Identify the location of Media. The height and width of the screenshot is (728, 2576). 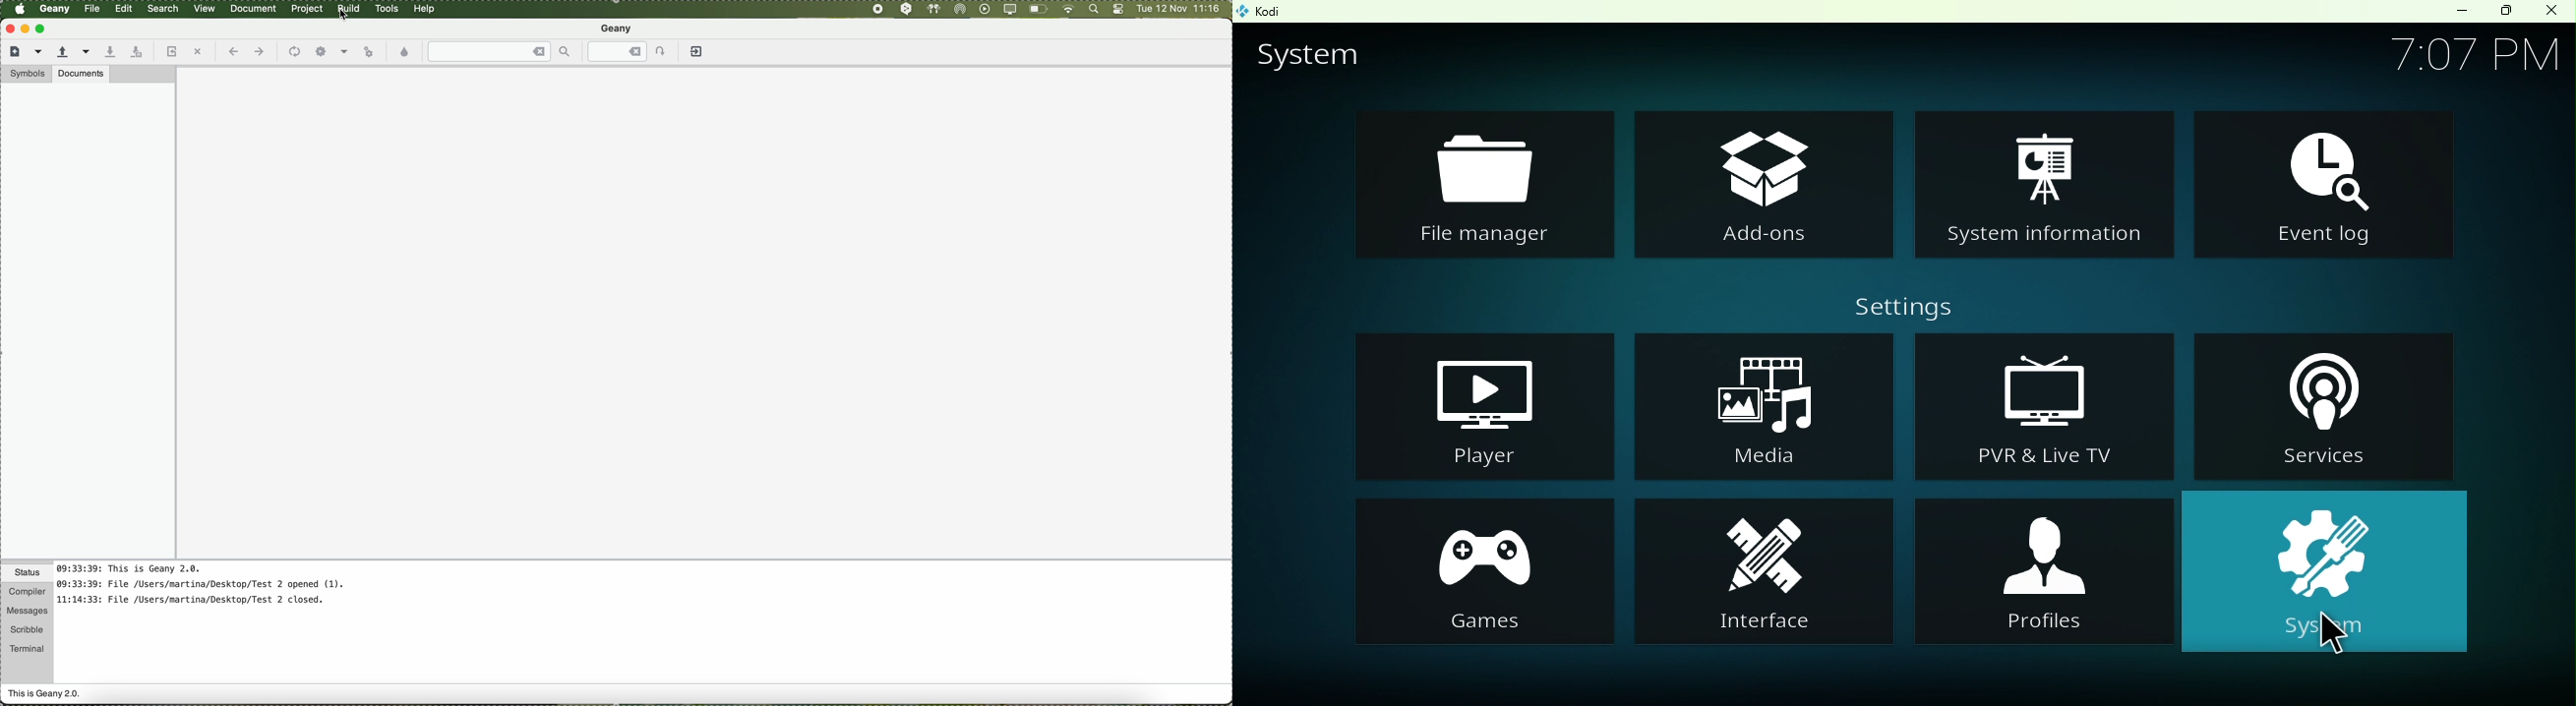
(1763, 404).